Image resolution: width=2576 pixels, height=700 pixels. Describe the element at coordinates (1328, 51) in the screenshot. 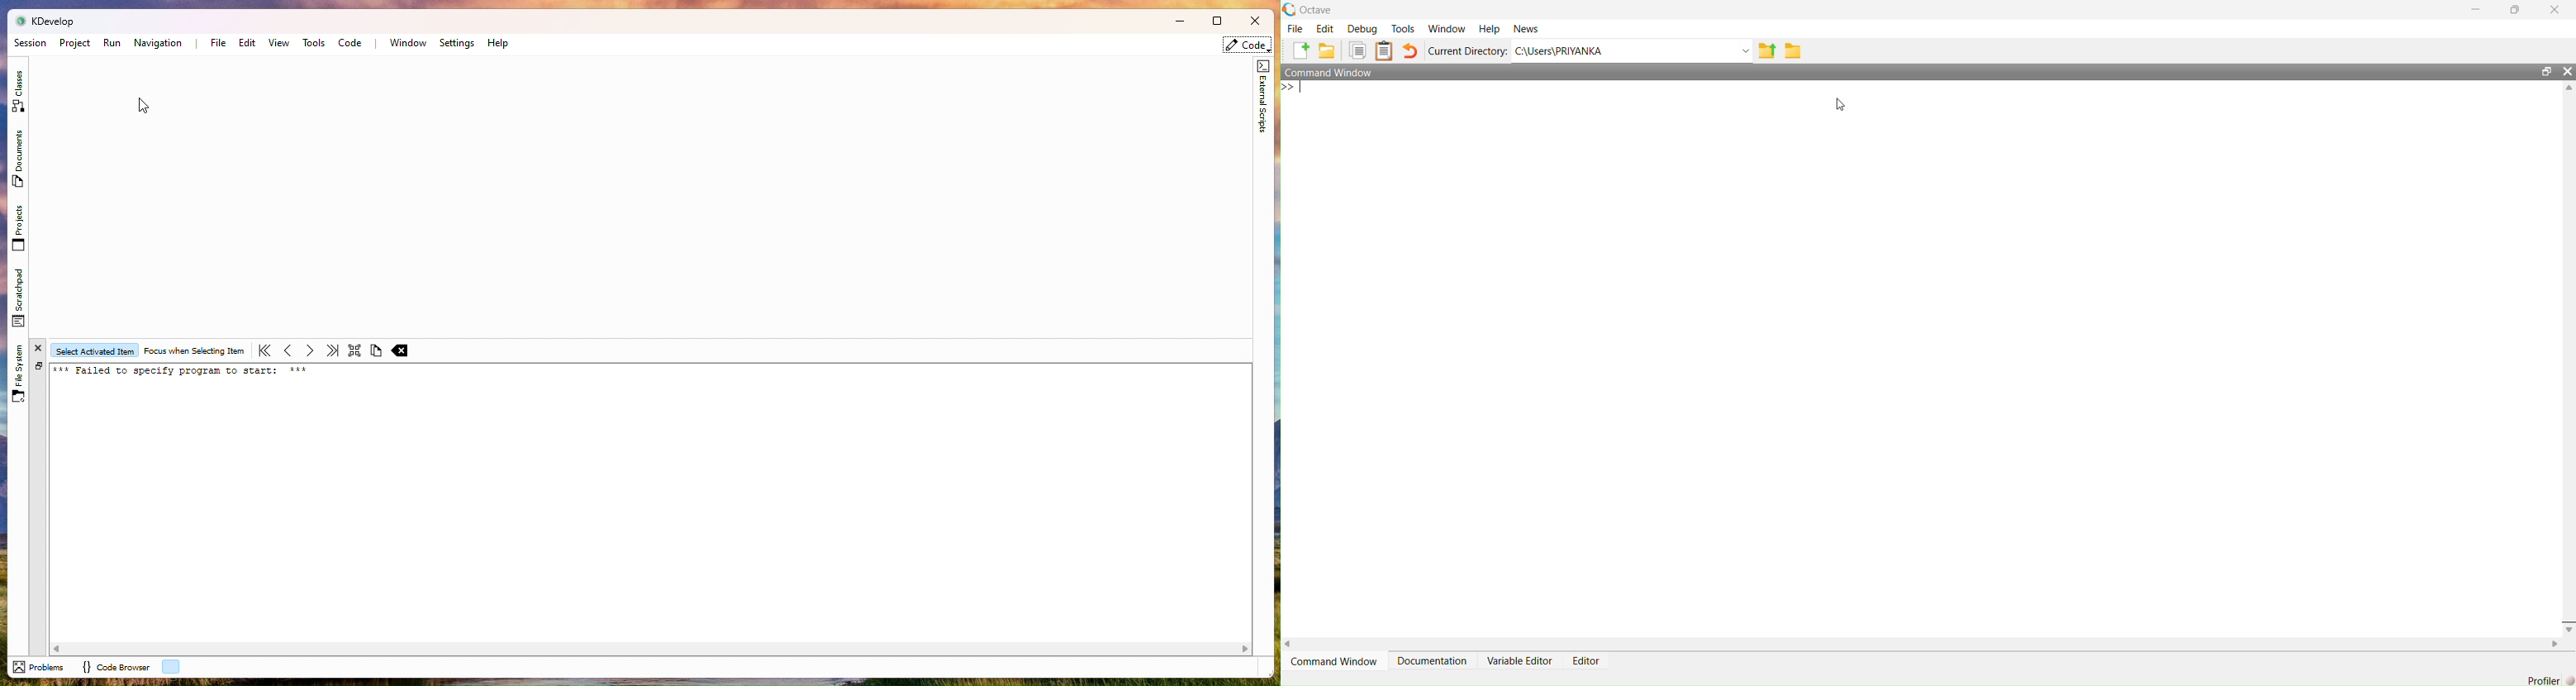

I see `Create Folder` at that location.